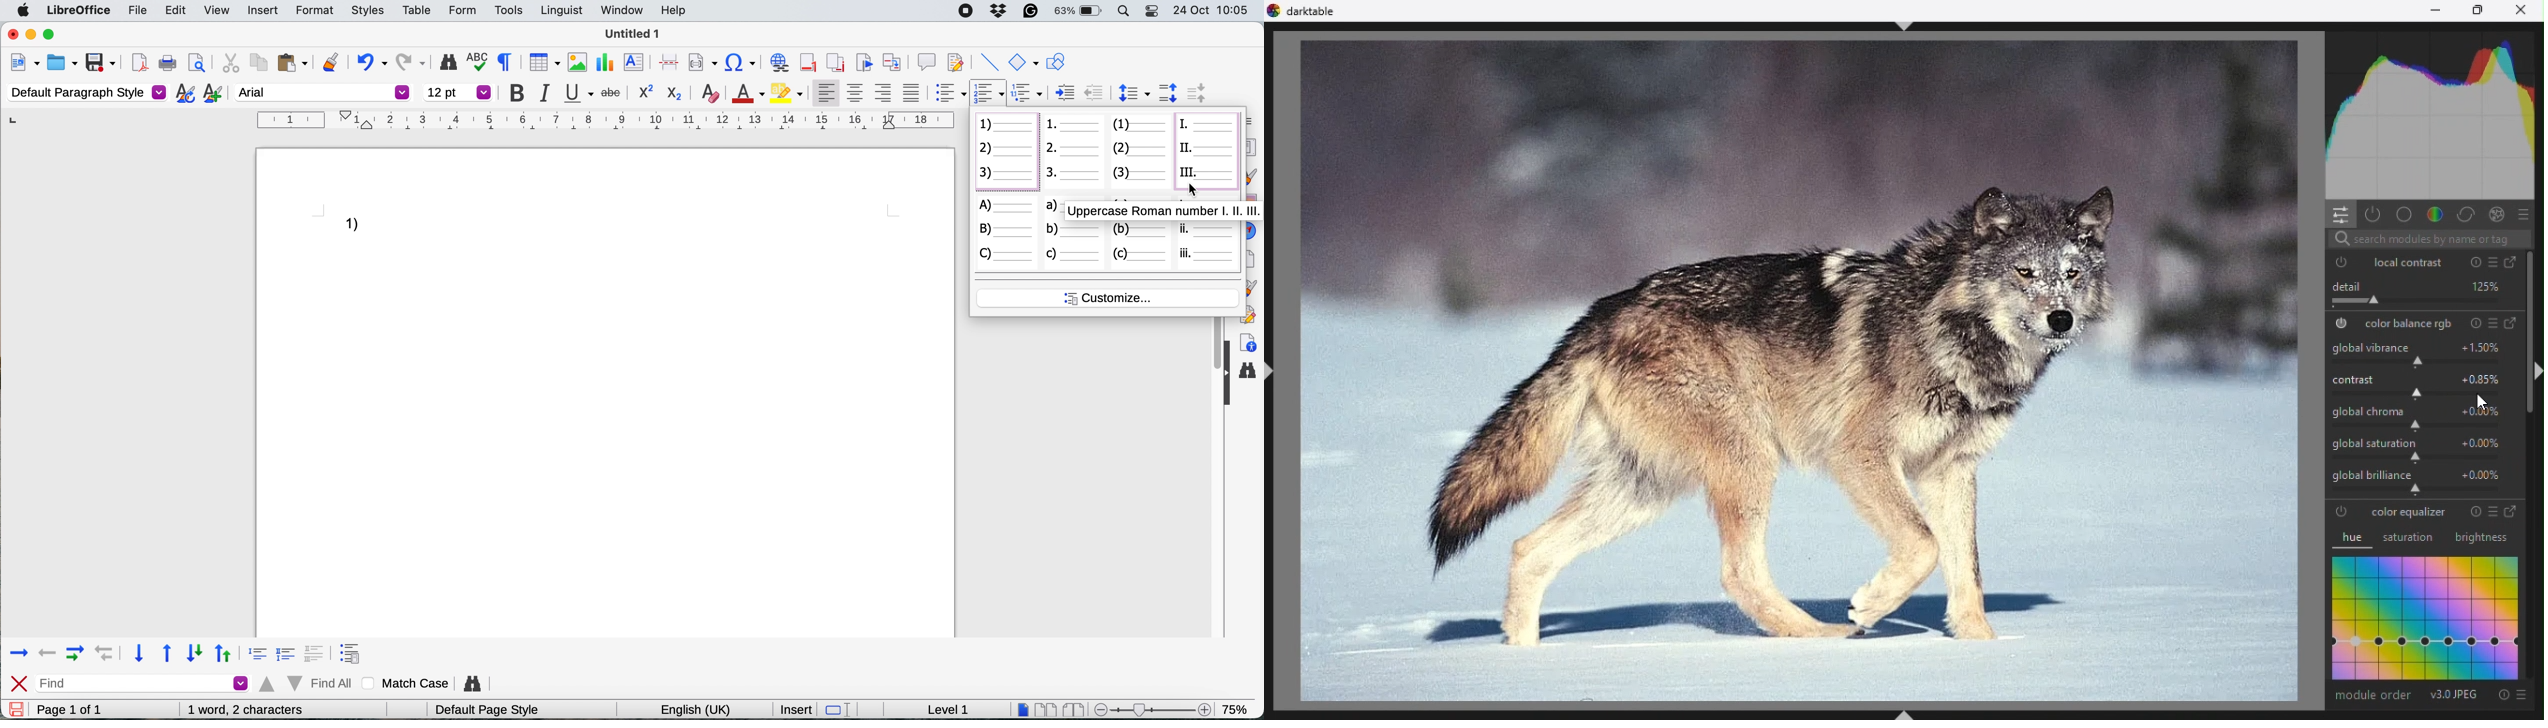  What do you see at coordinates (1237, 708) in the screenshot?
I see `75%` at bounding box center [1237, 708].